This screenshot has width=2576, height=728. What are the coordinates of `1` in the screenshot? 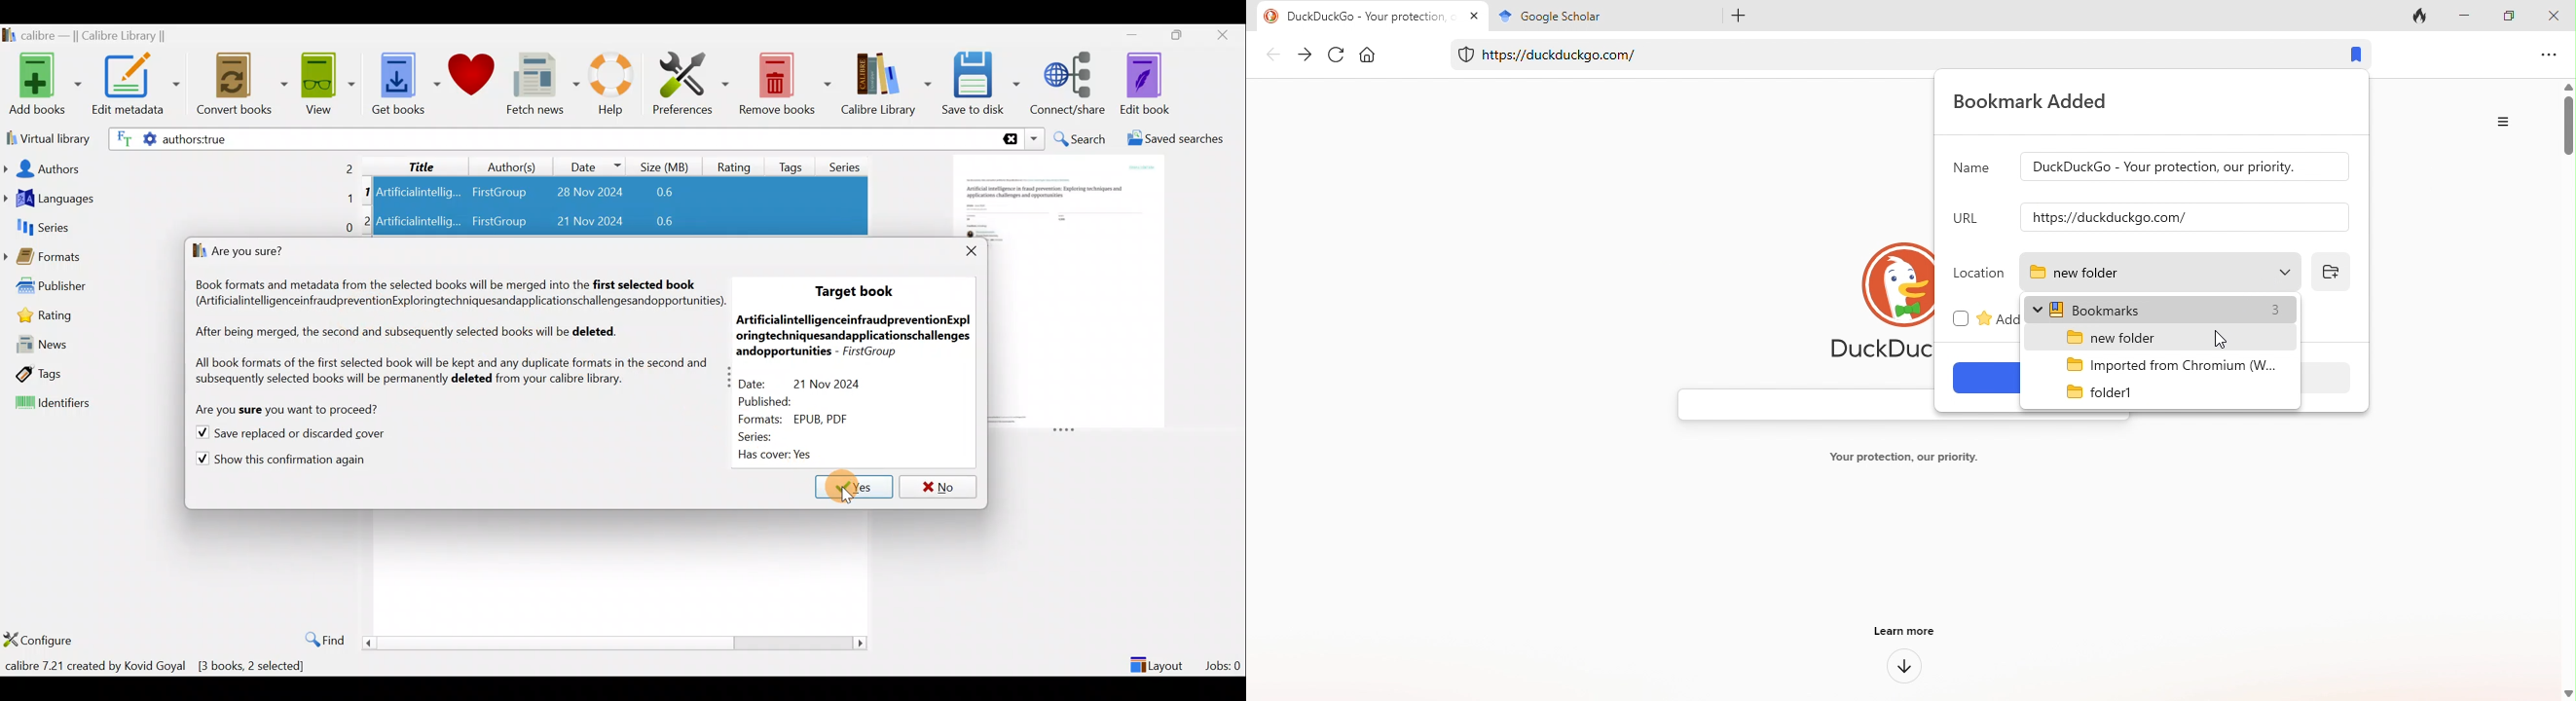 It's located at (367, 193).